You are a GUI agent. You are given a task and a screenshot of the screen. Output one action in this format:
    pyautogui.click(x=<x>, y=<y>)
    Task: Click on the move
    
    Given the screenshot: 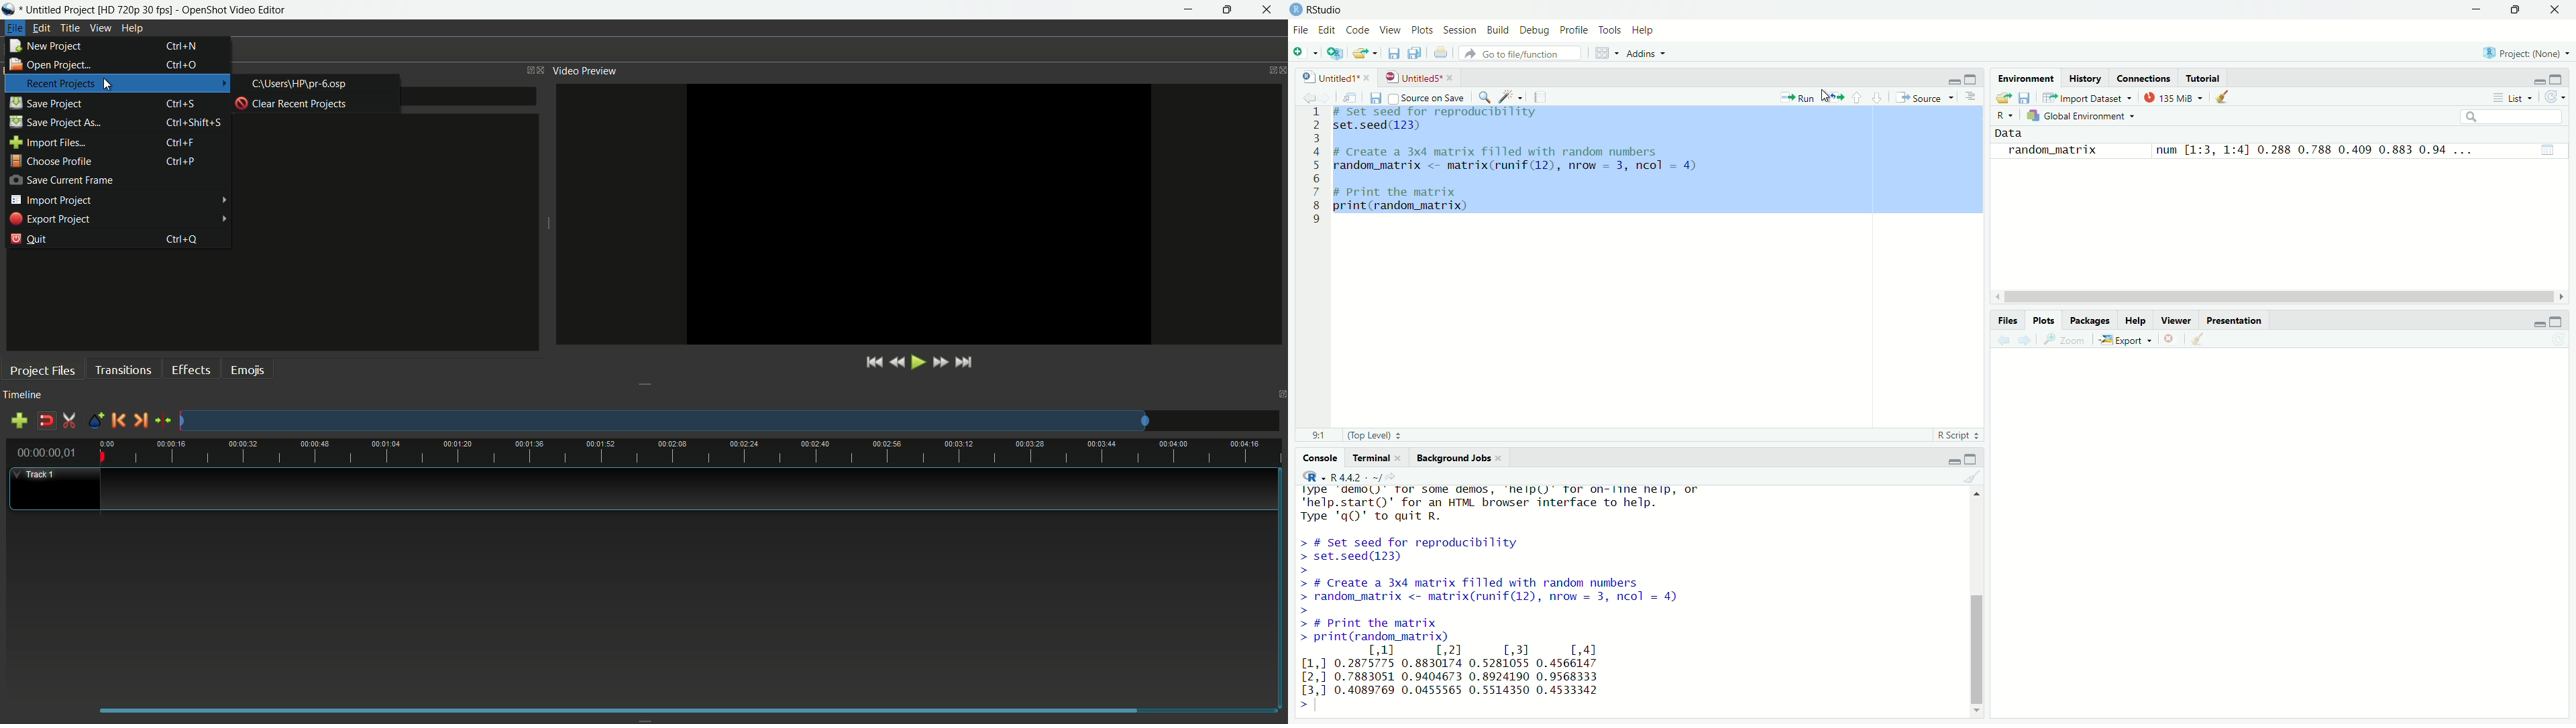 What is the action you would take?
    pyautogui.click(x=1837, y=96)
    